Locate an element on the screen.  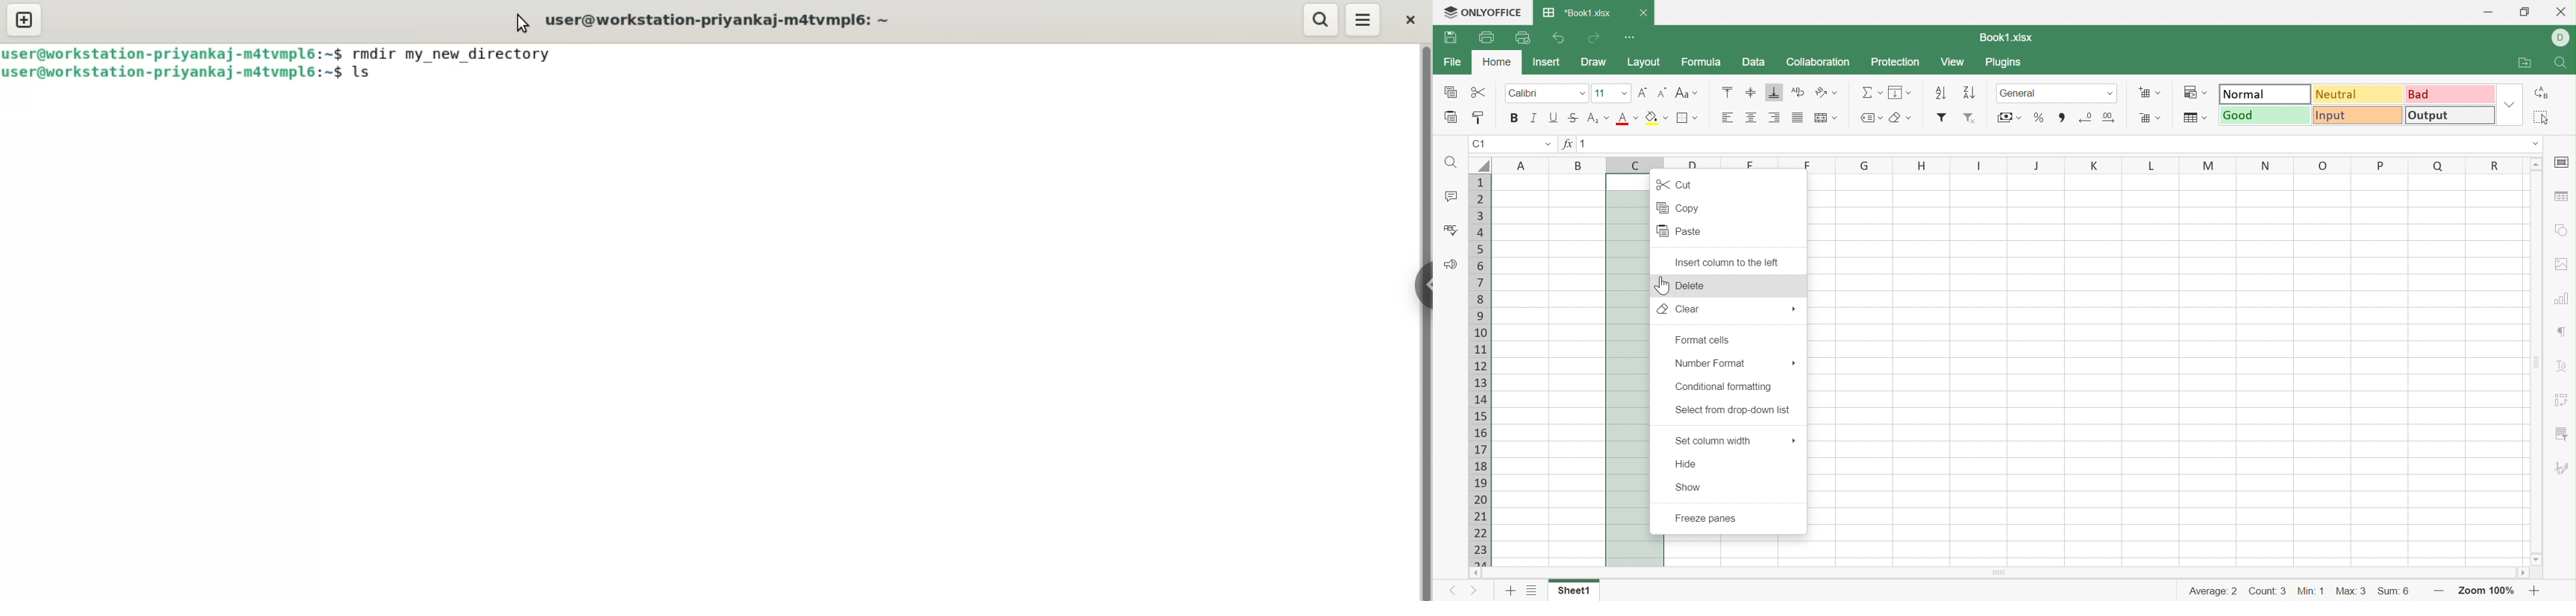
Orientation is located at coordinates (1817, 91).